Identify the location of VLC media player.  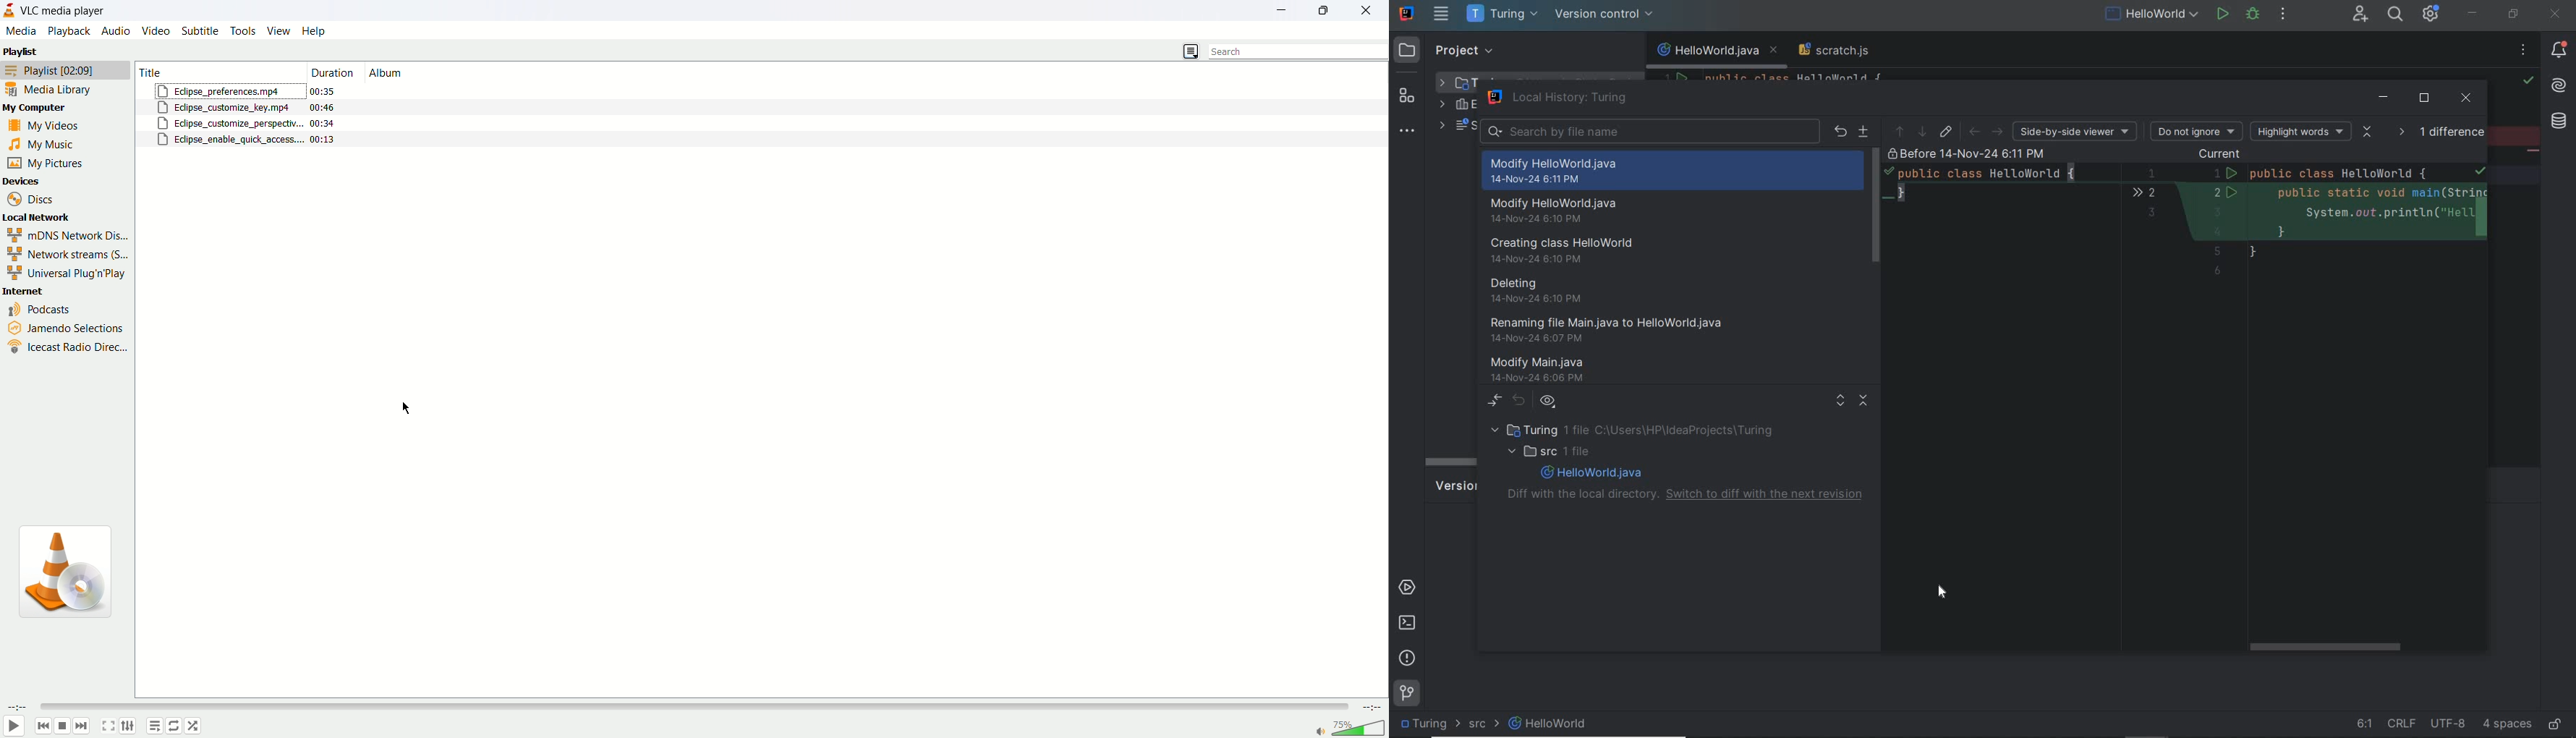
(64, 11).